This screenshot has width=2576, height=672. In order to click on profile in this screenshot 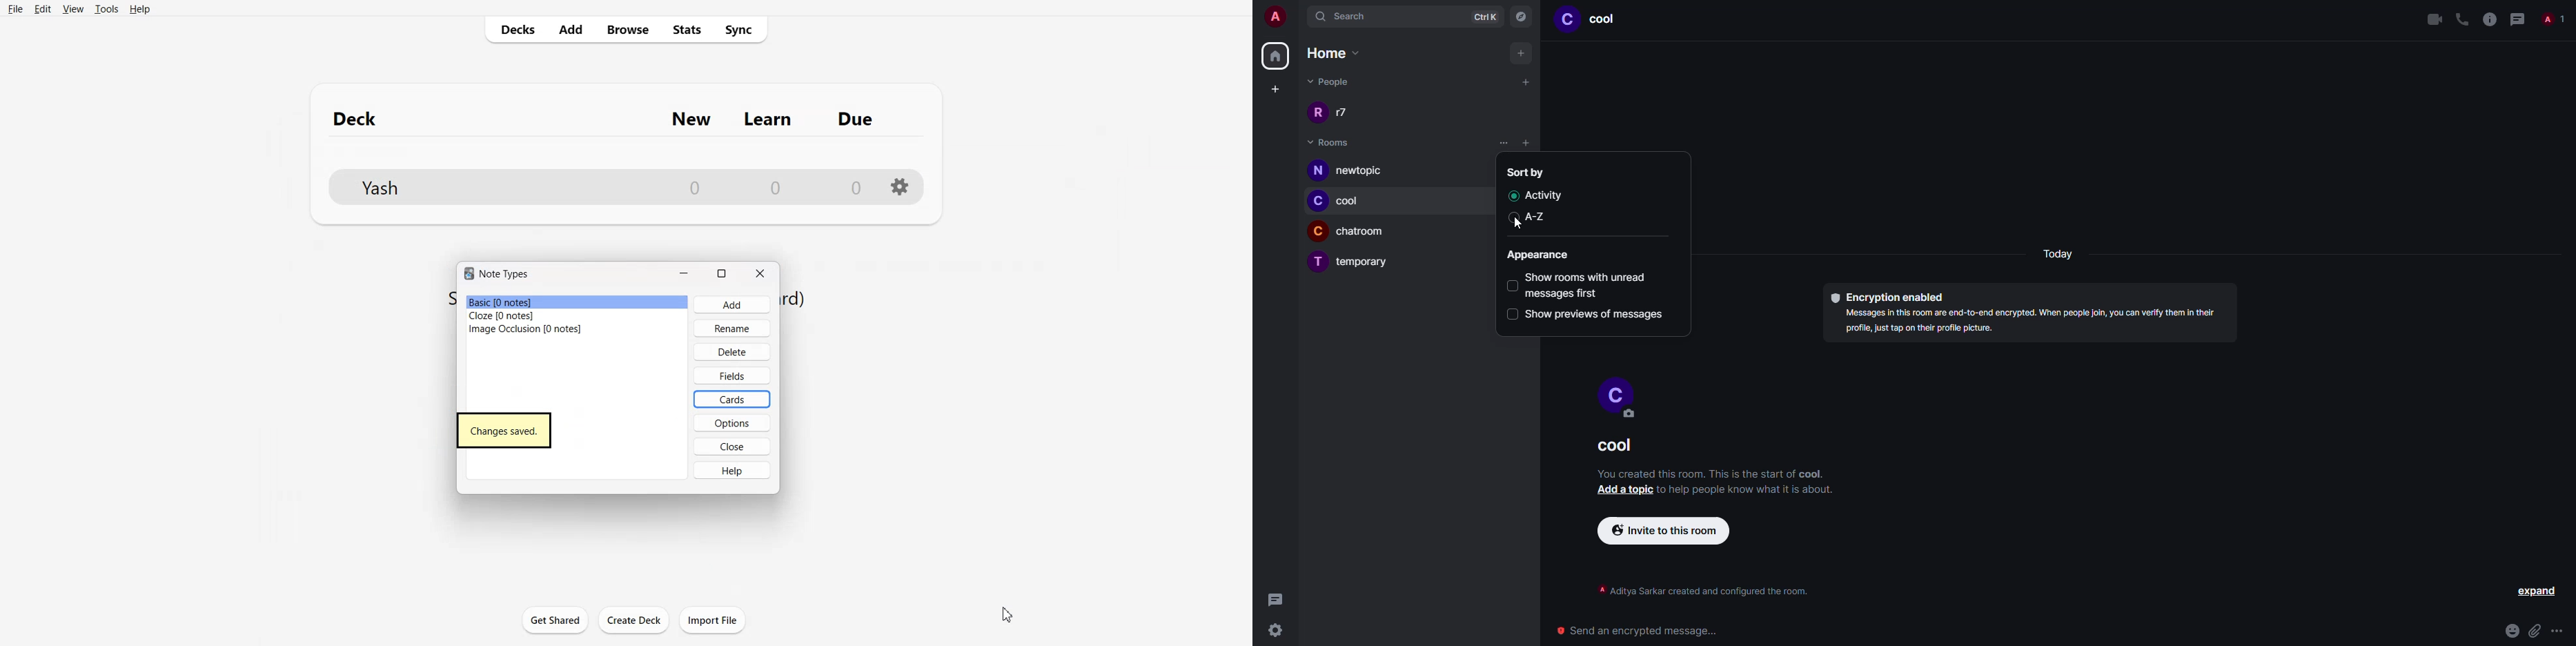, I will do `click(1317, 231)`.